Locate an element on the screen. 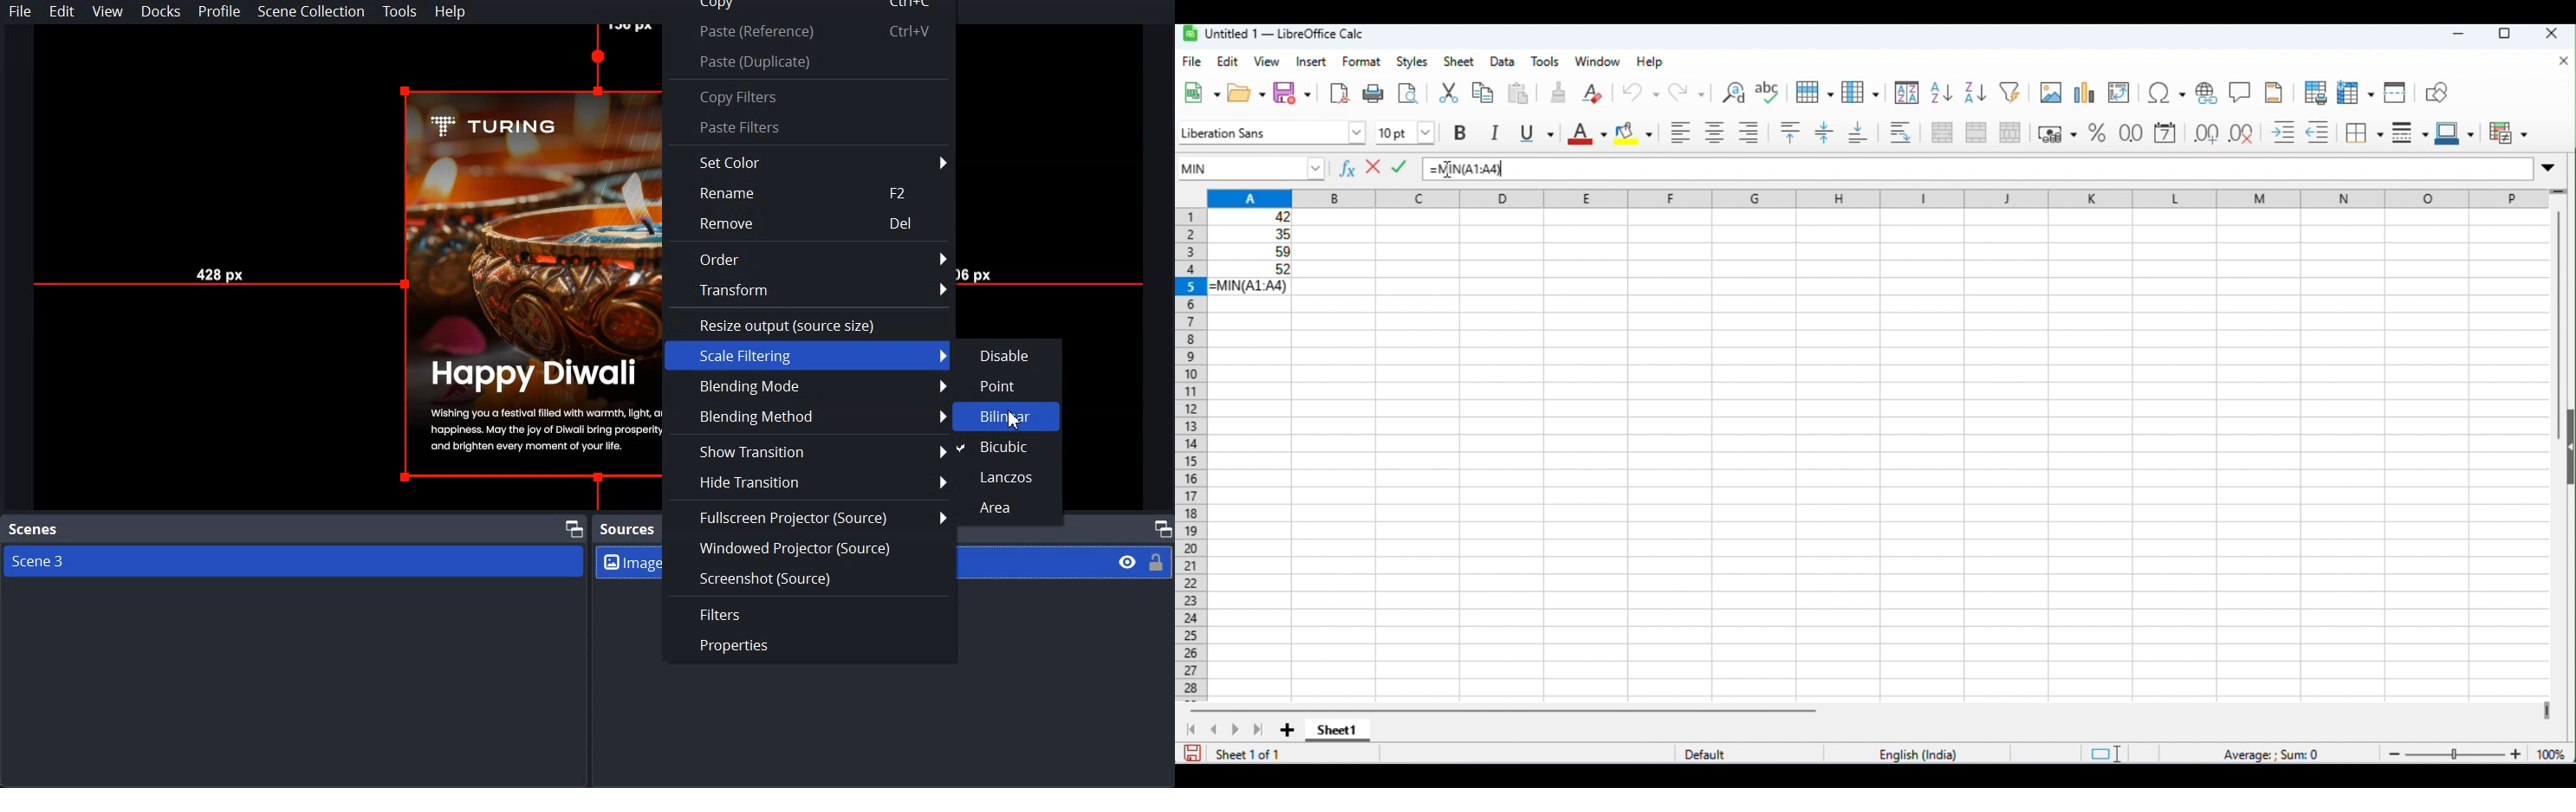 The height and width of the screenshot is (812, 2576). insert header and footer is located at coordinates (2275, 93).